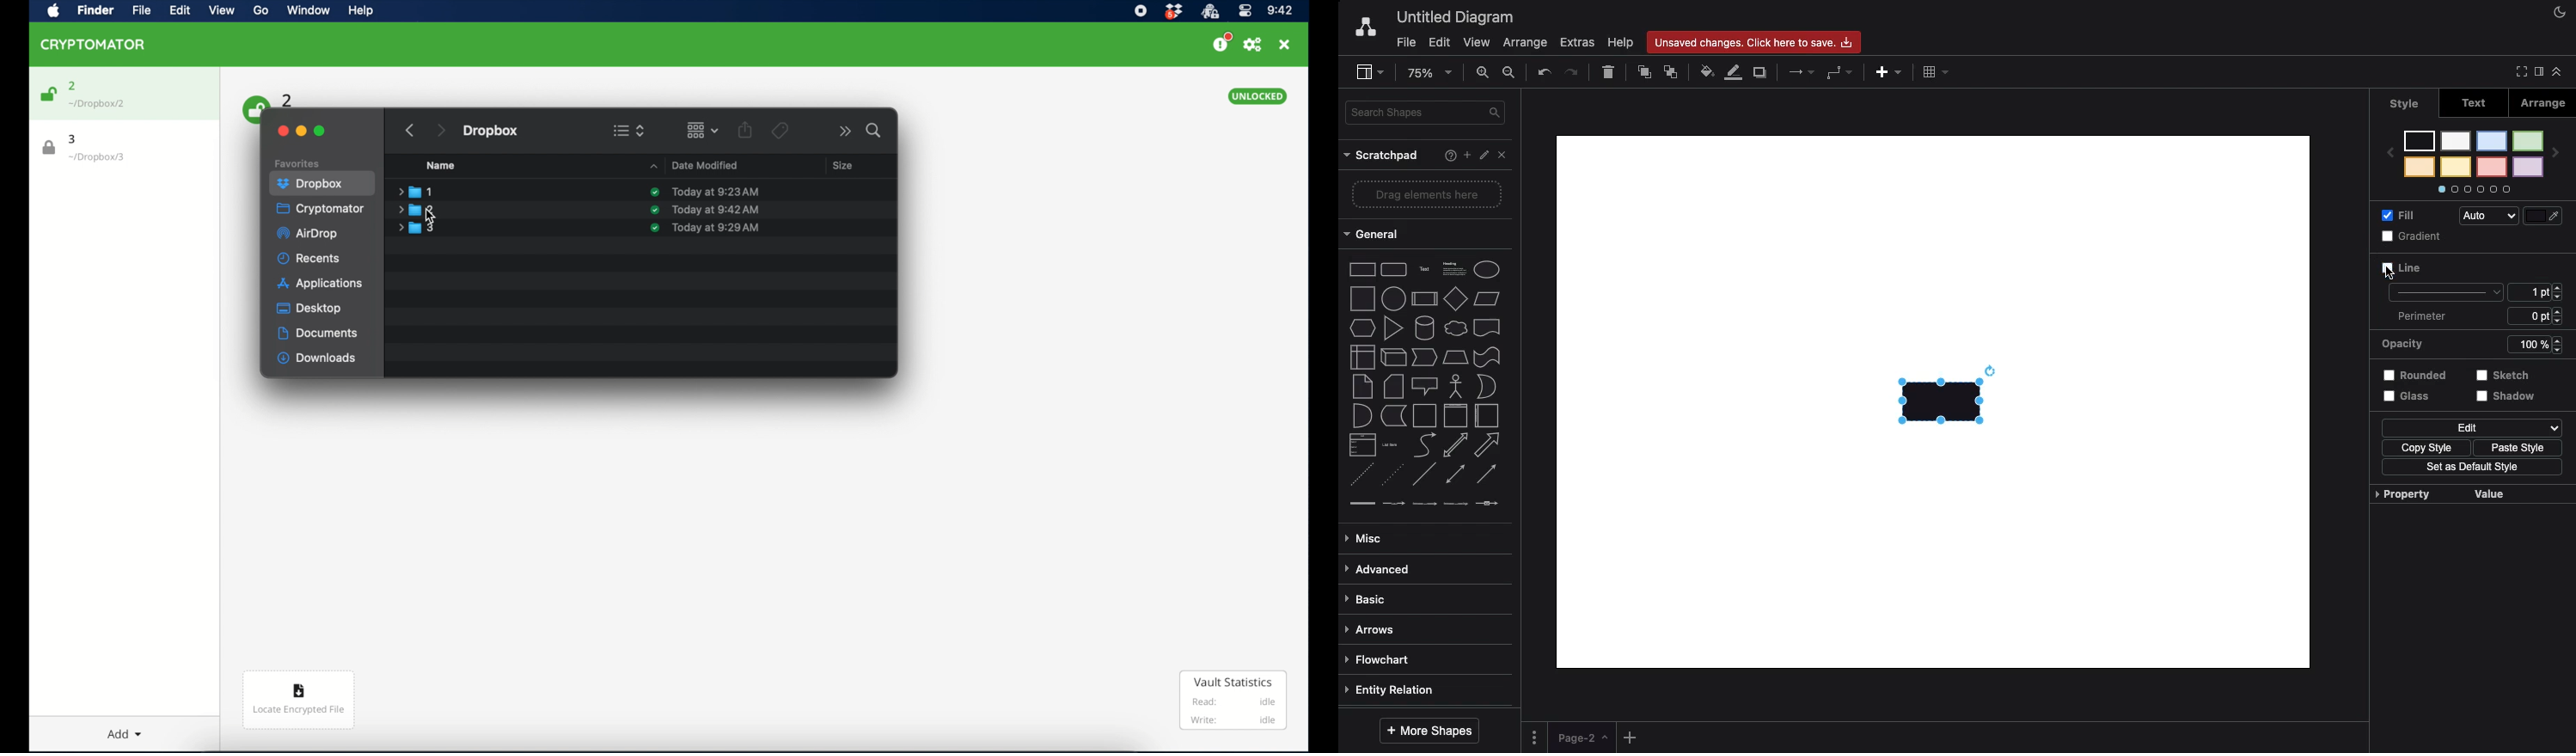 The height and width of the screenshot is (756, 2576). I want to click on color 7, so click(2418, 141).